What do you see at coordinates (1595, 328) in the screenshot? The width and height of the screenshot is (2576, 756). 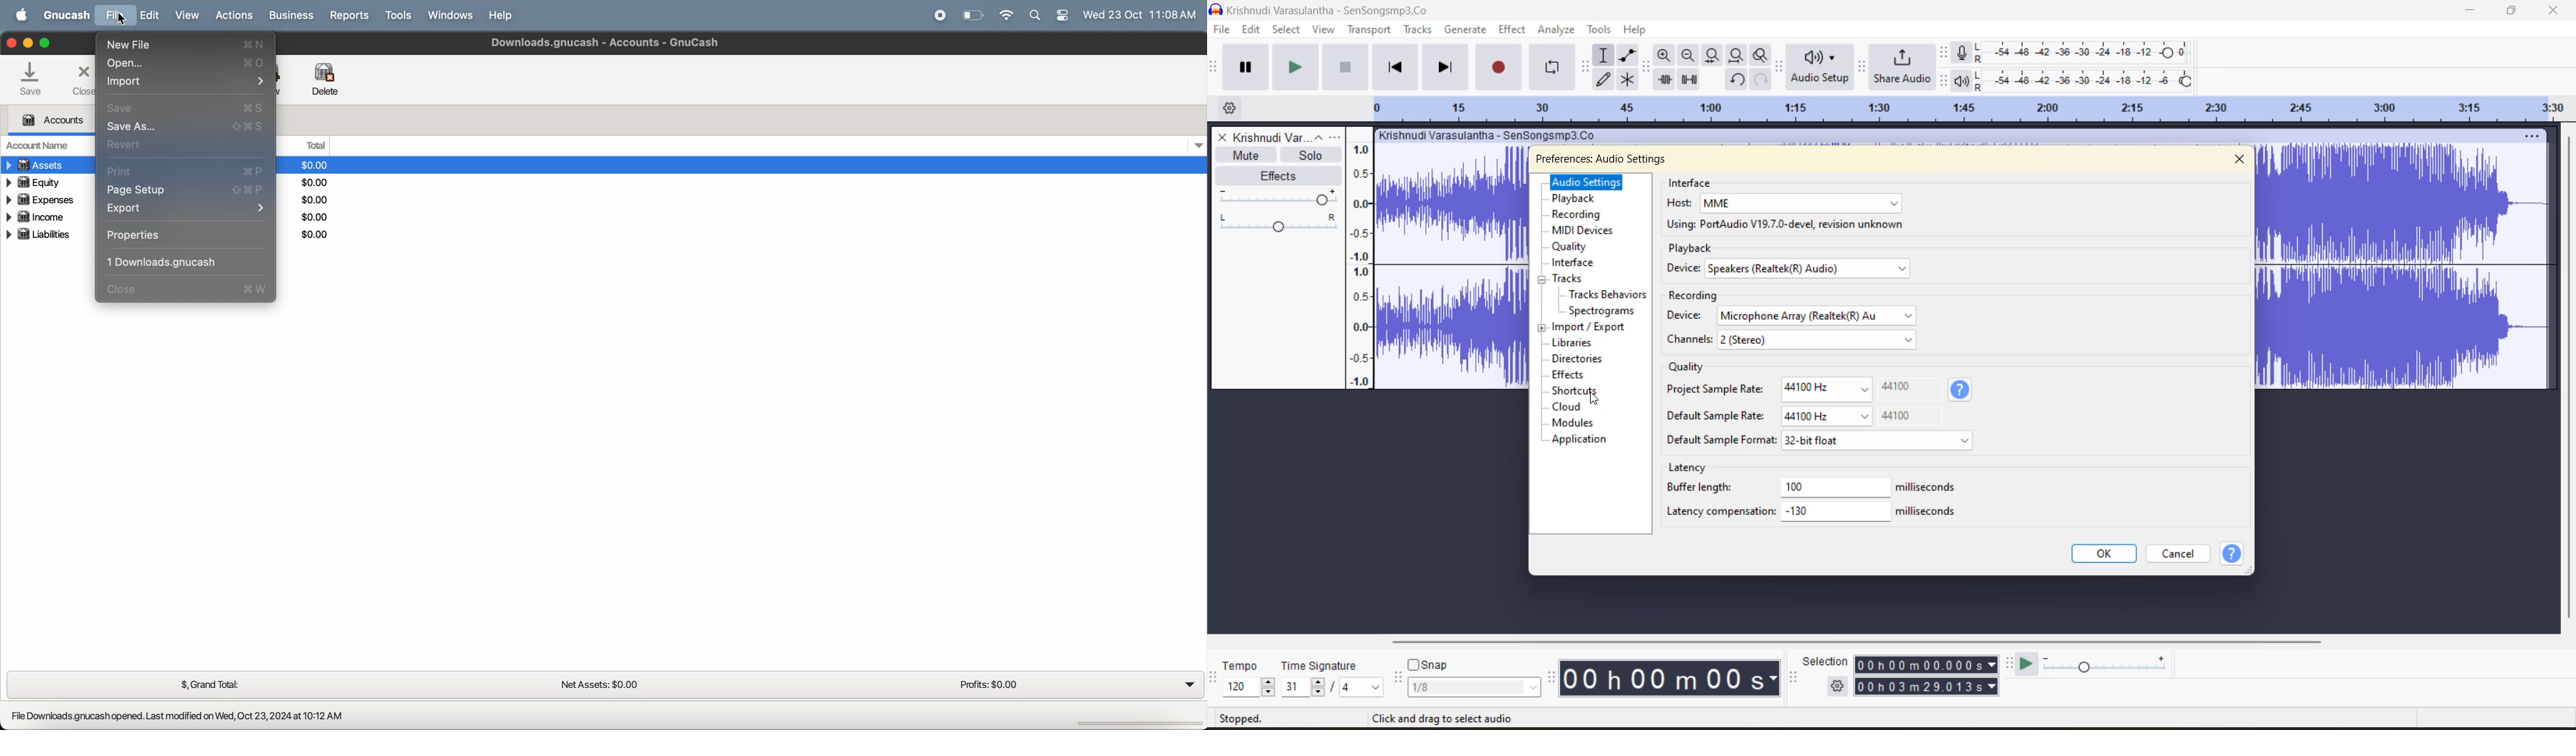 I see `import/export` at bounding box center [1595, 328].